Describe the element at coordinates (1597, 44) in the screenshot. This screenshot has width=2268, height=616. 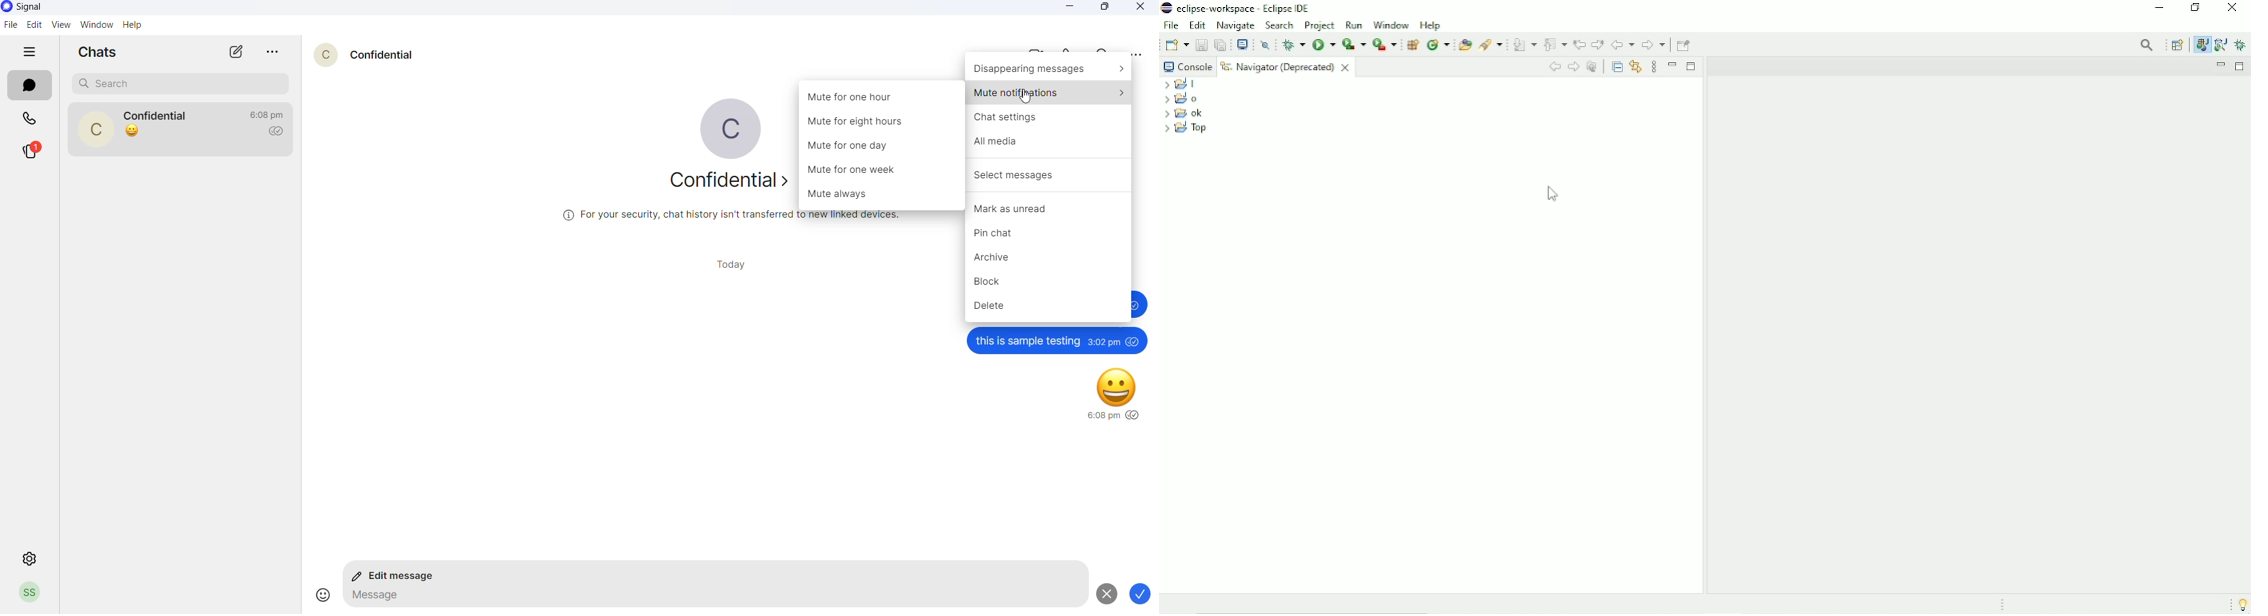
I see `Next edit location` at that location.